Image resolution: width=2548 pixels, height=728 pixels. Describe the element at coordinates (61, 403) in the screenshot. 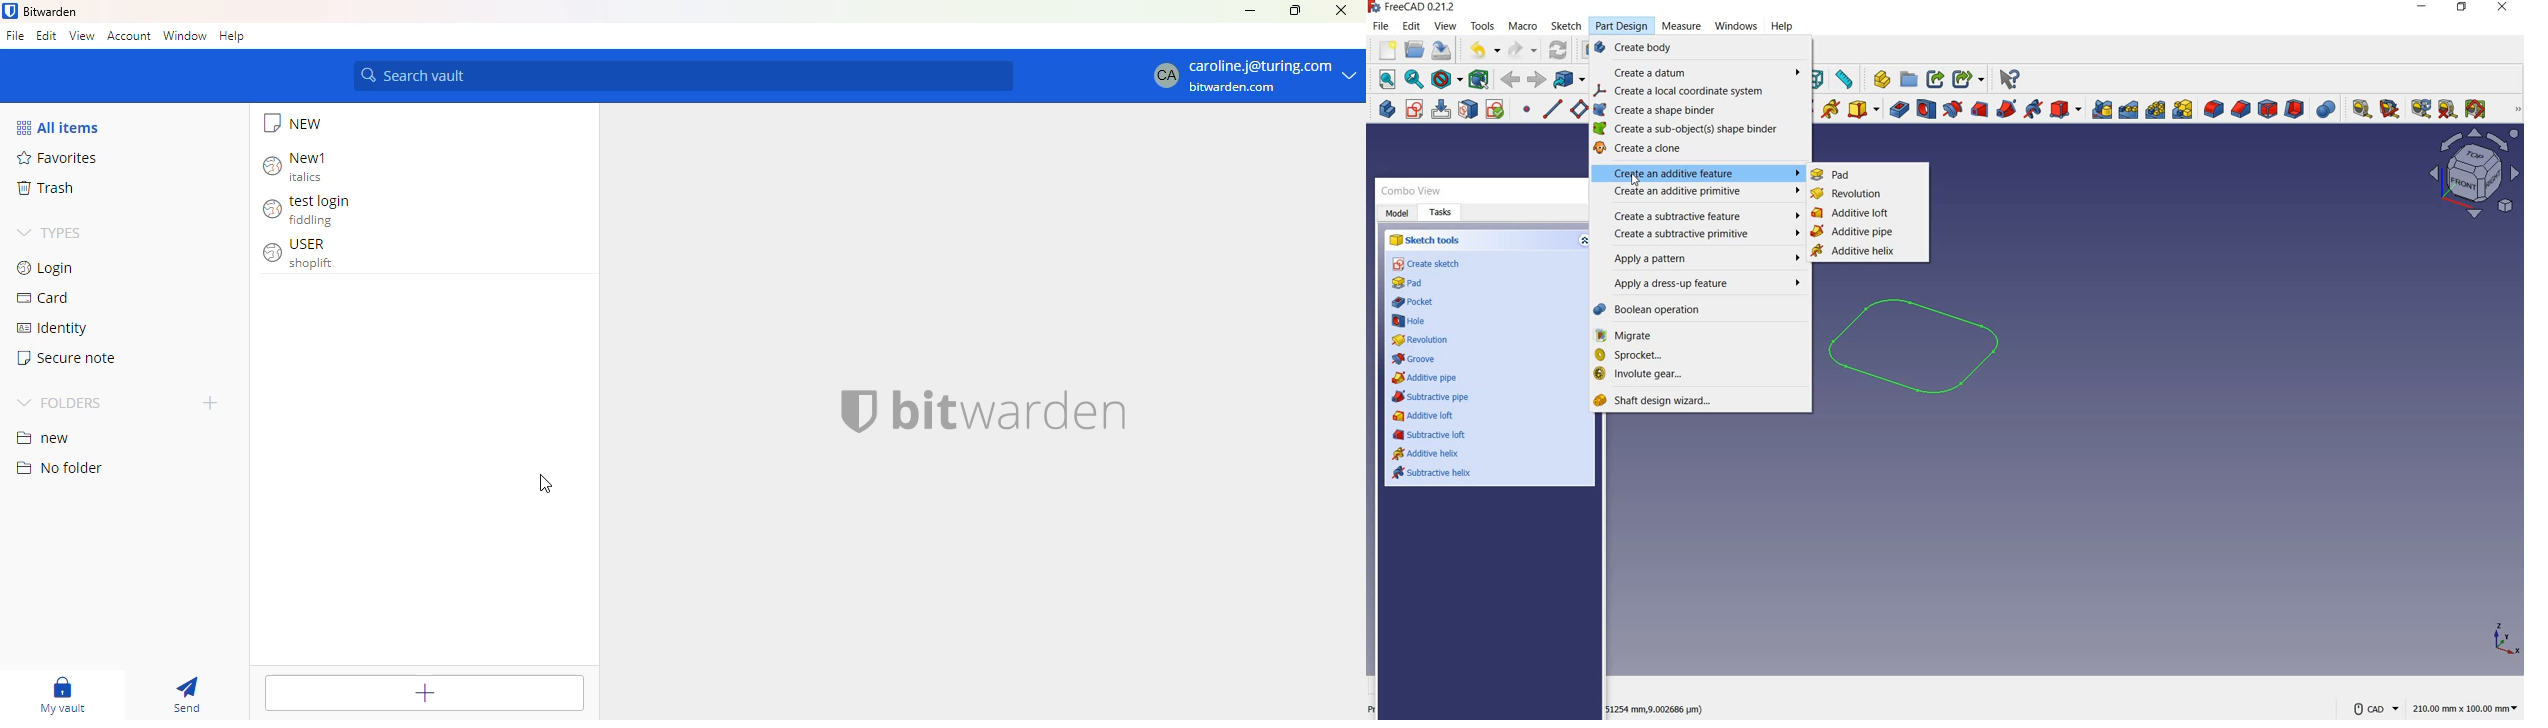

I see `folders` at that location.